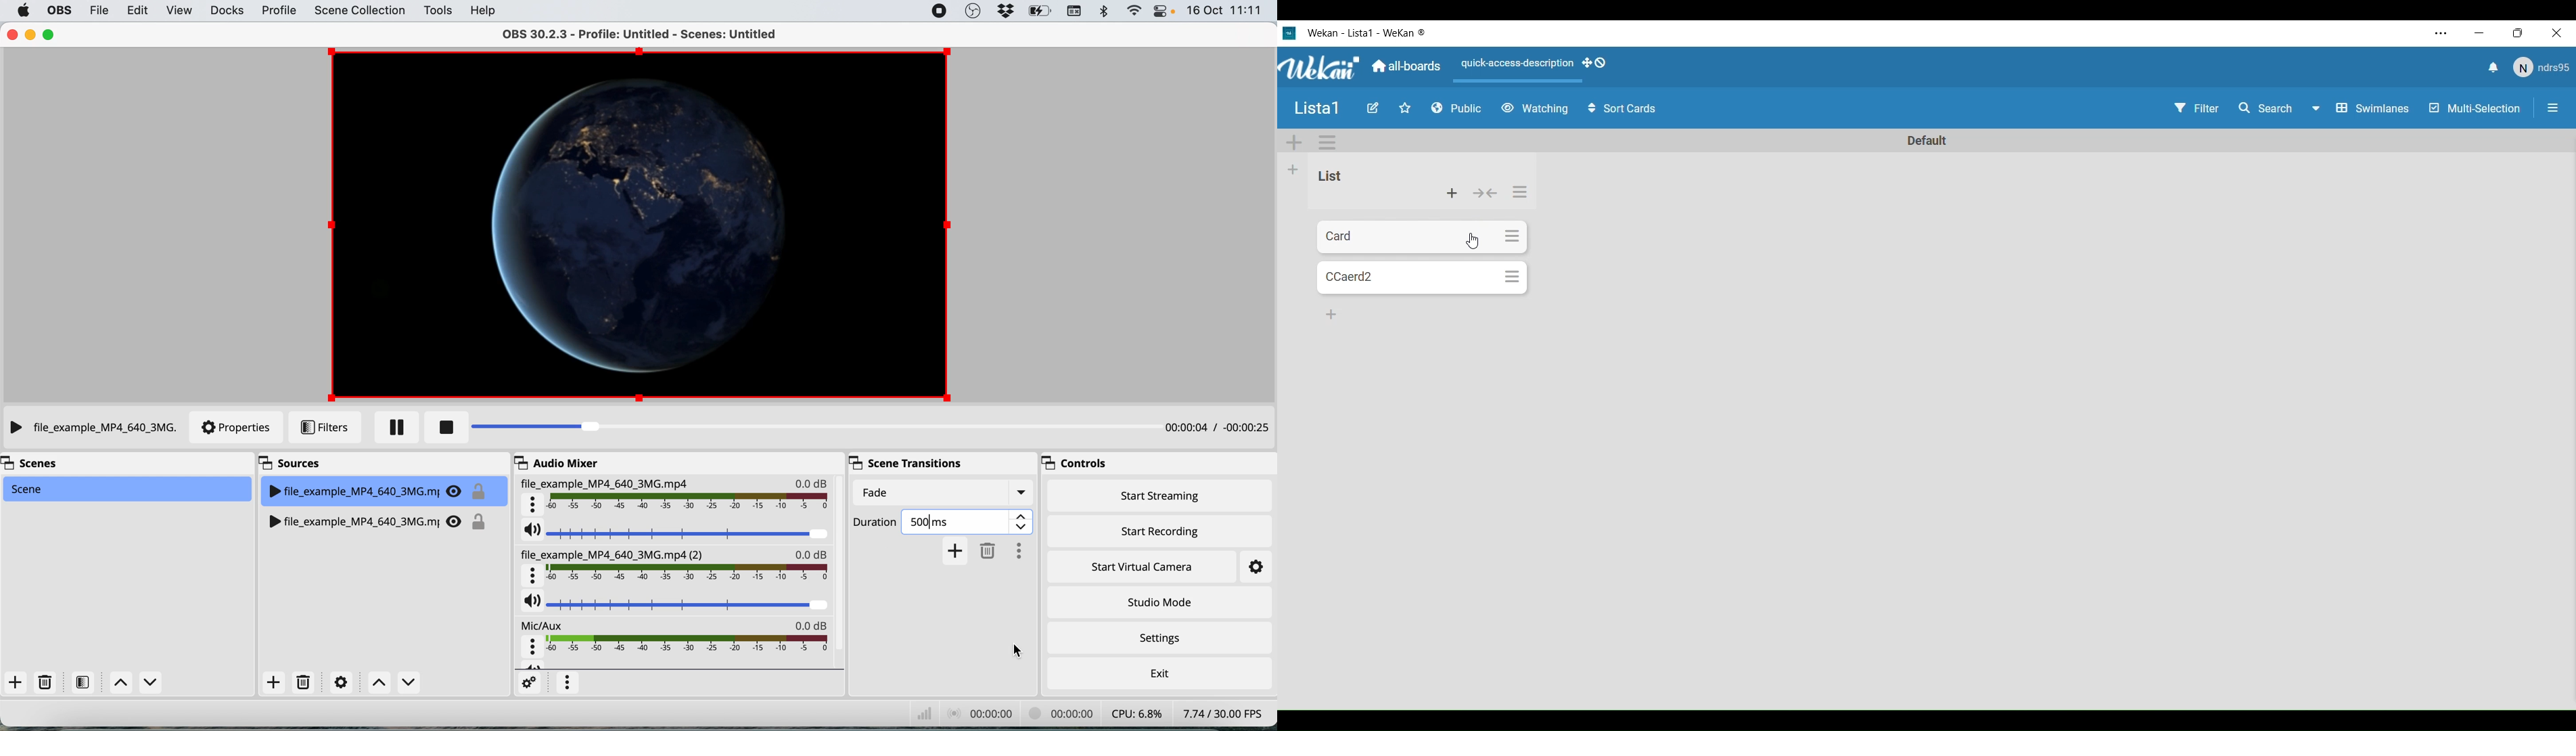 The width and height of the screenshot is (2576, 756). Describe the element at coordinates (338, 683) in the screenshot. I see `settings` at that location.